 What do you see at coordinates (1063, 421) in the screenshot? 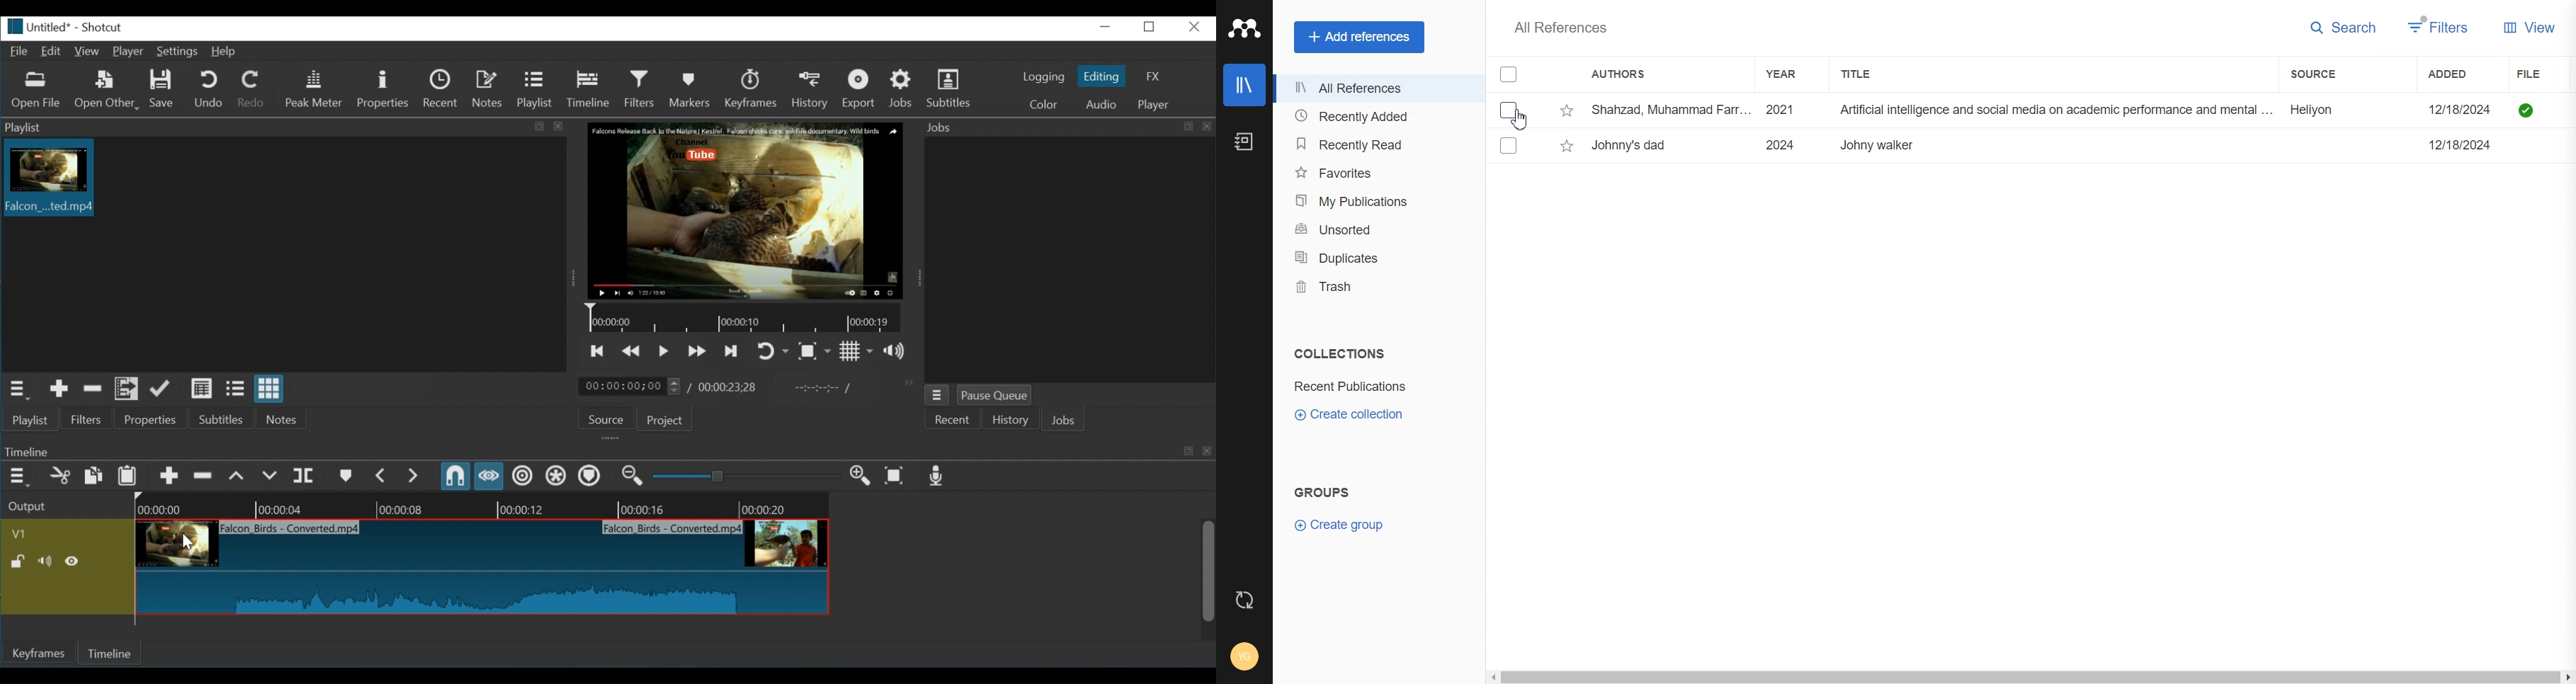
I see `Jobs` at bounding box center [1063, 421].